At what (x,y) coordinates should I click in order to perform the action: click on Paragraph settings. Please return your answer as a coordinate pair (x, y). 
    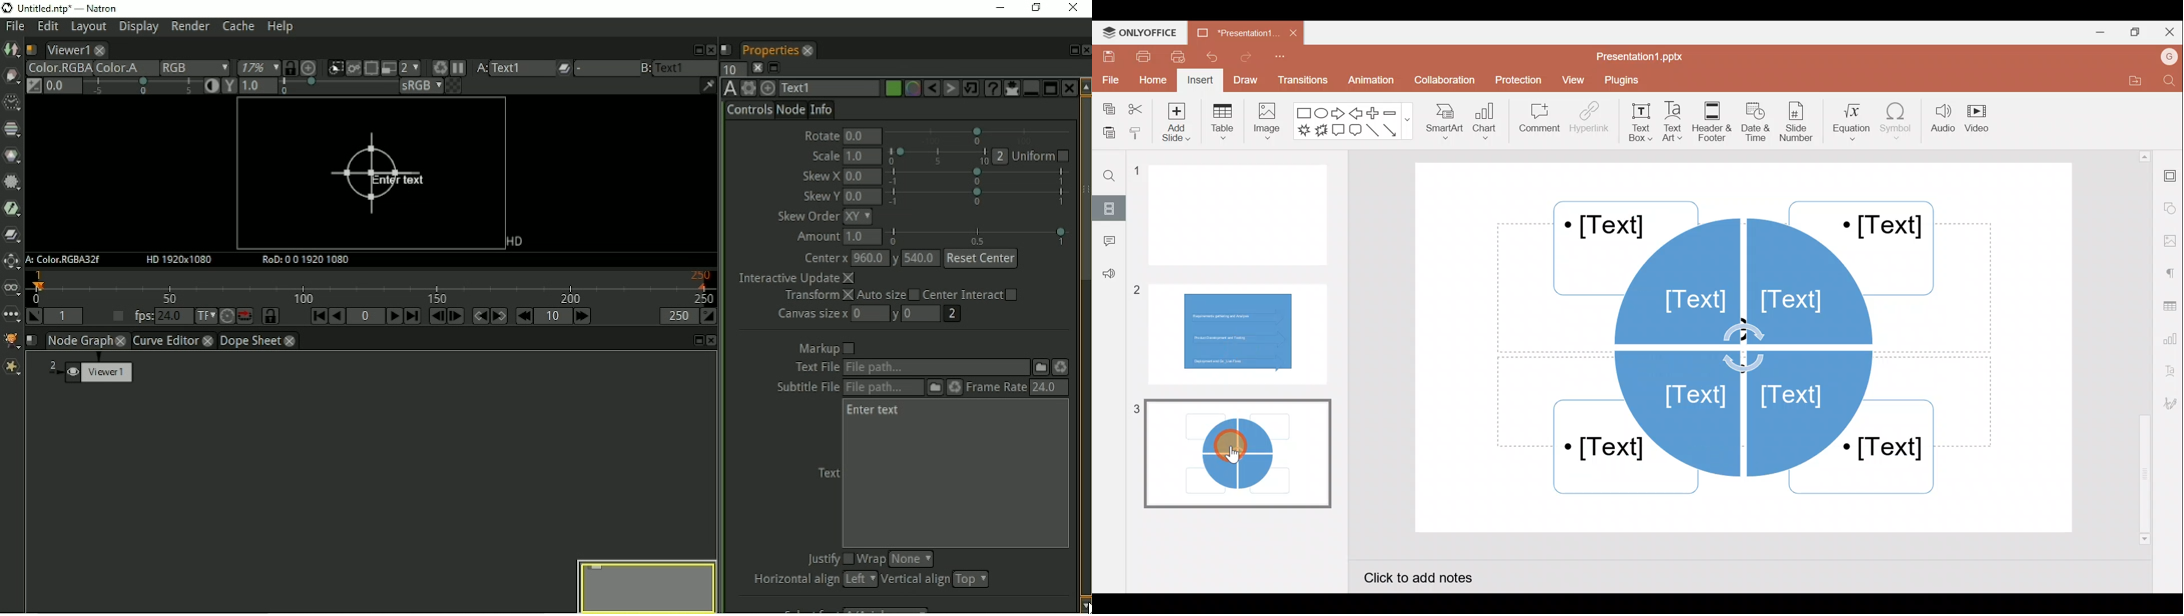
    Looking at the image, I should click on (2172, 273).